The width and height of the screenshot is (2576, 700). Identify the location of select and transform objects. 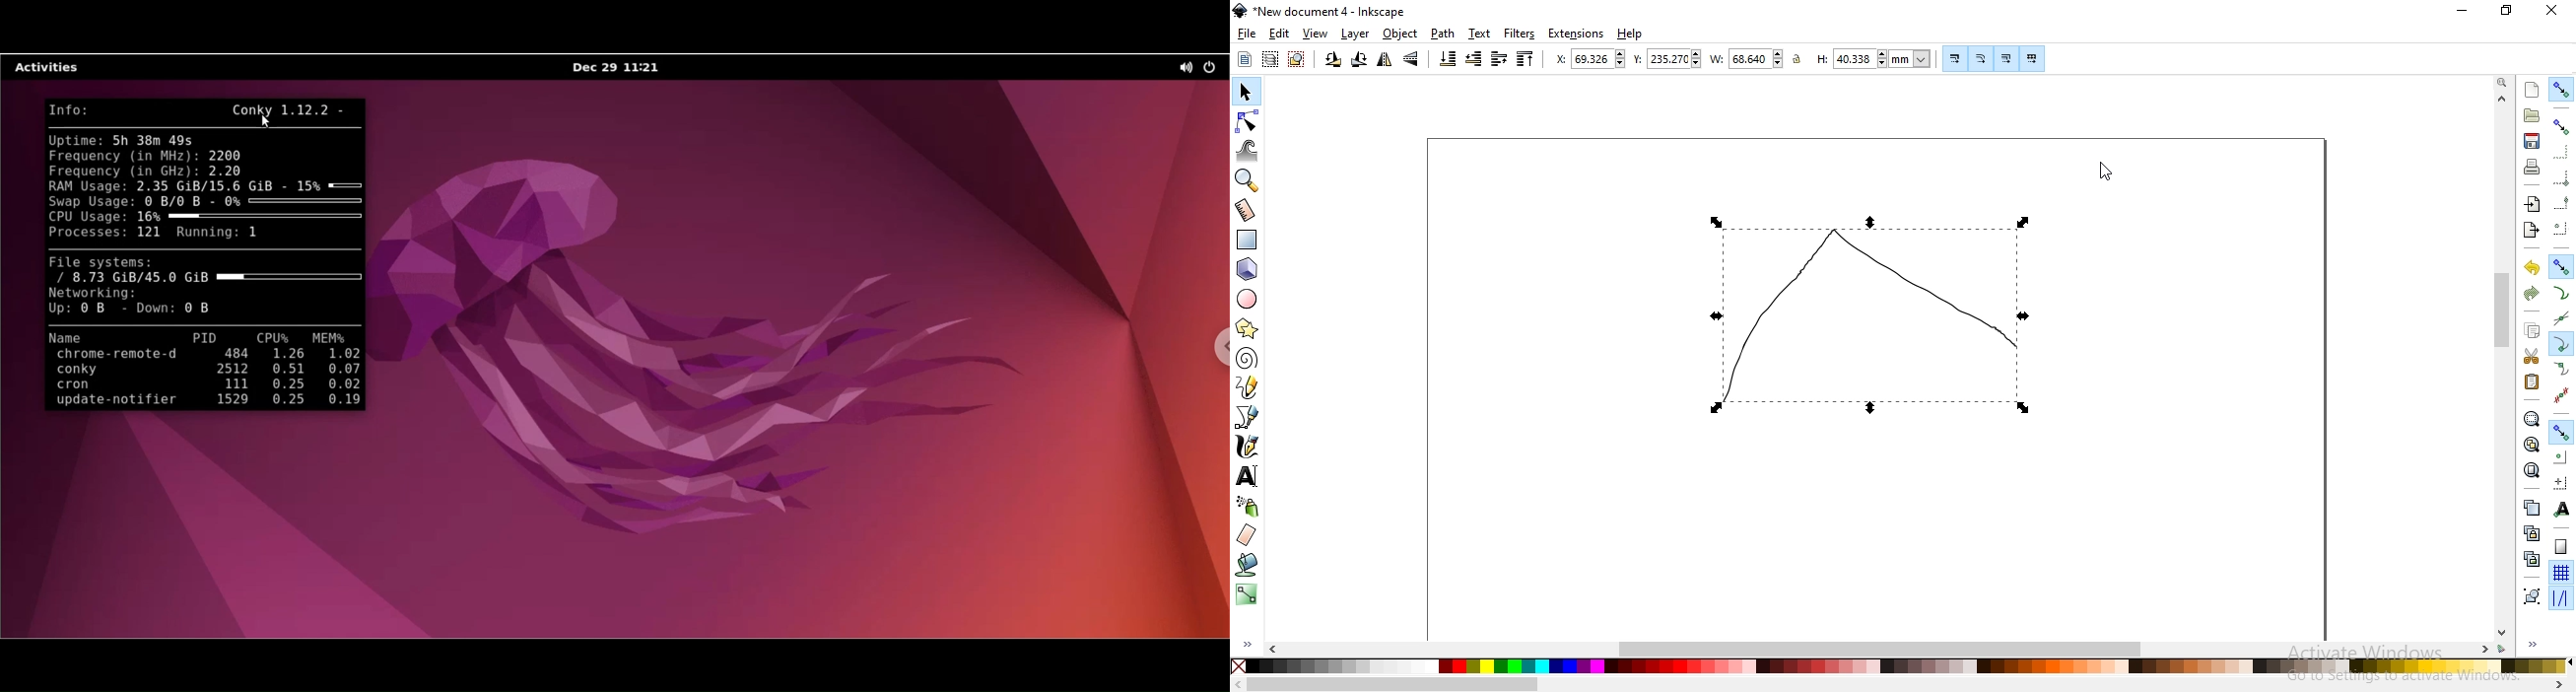
(1248, 93).